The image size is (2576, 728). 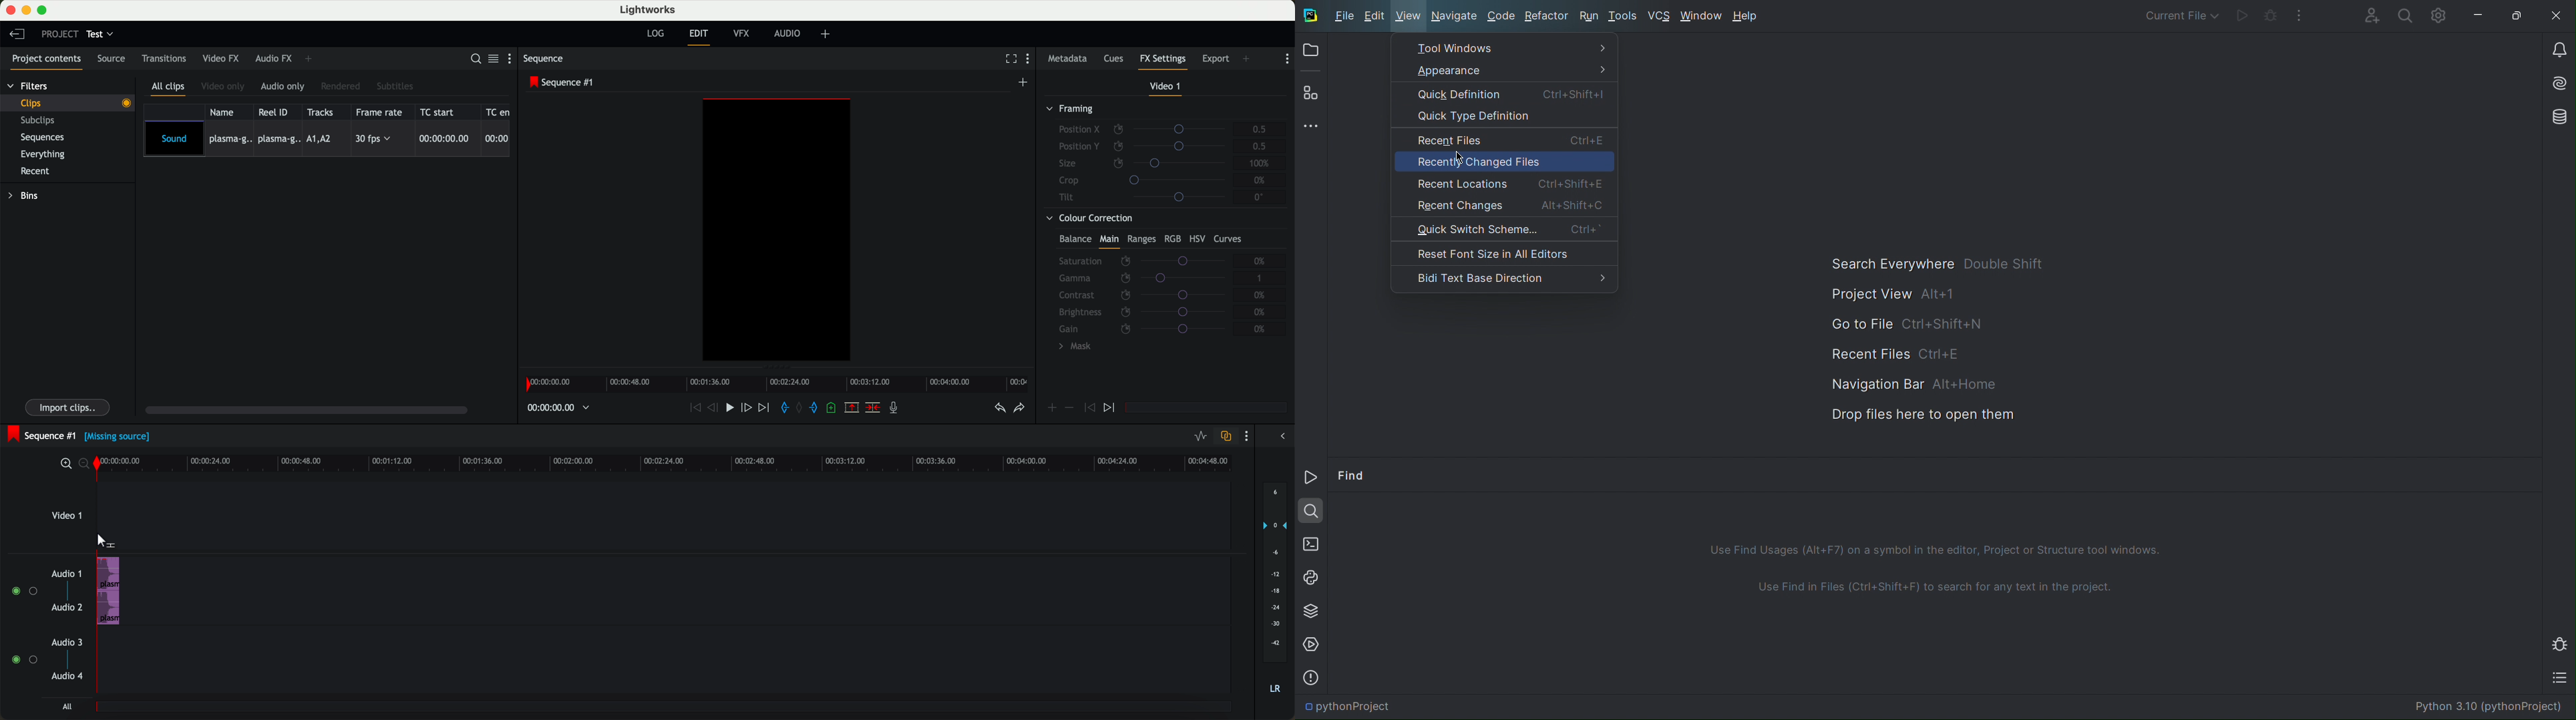 What do you see at coordinates (27, 197) in the screenshot?
I see `bins tab` at bounding box center [27, 197].